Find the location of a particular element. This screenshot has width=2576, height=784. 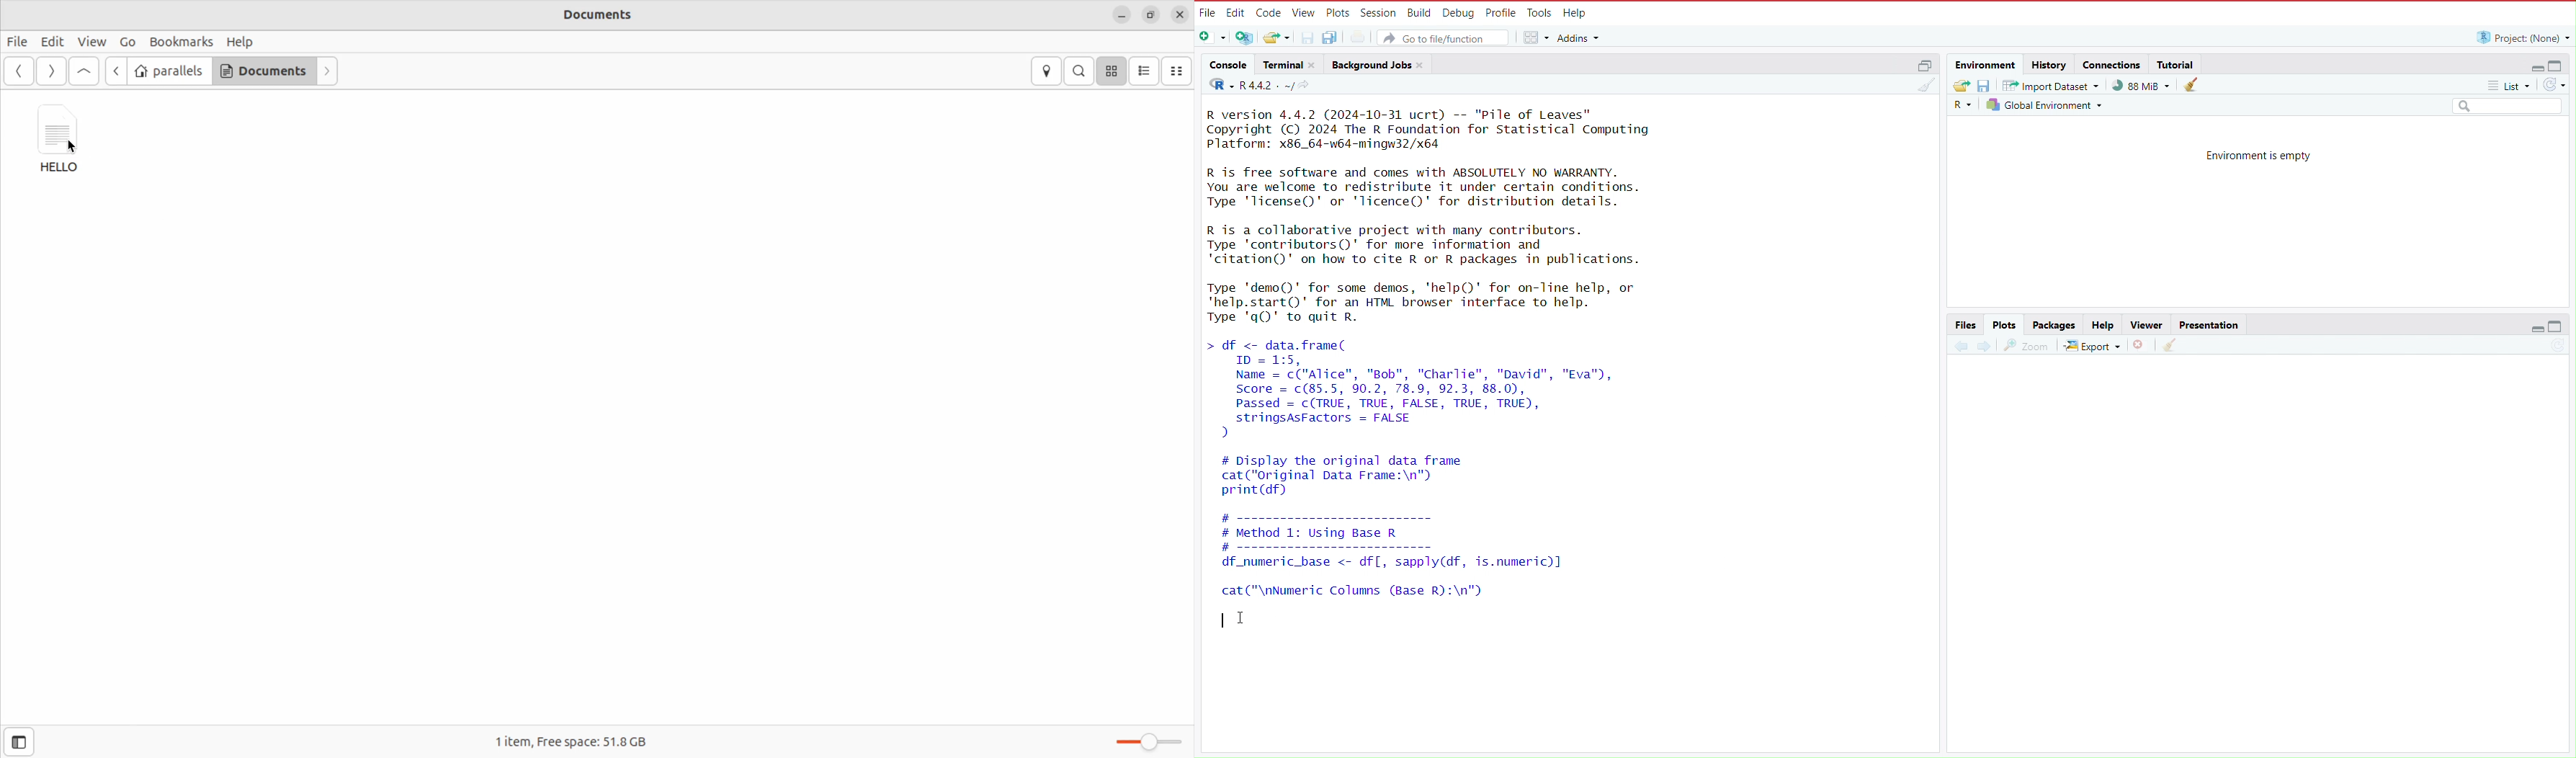

R 4.4.2 . ~/ is located at coordinates (1266, 84).